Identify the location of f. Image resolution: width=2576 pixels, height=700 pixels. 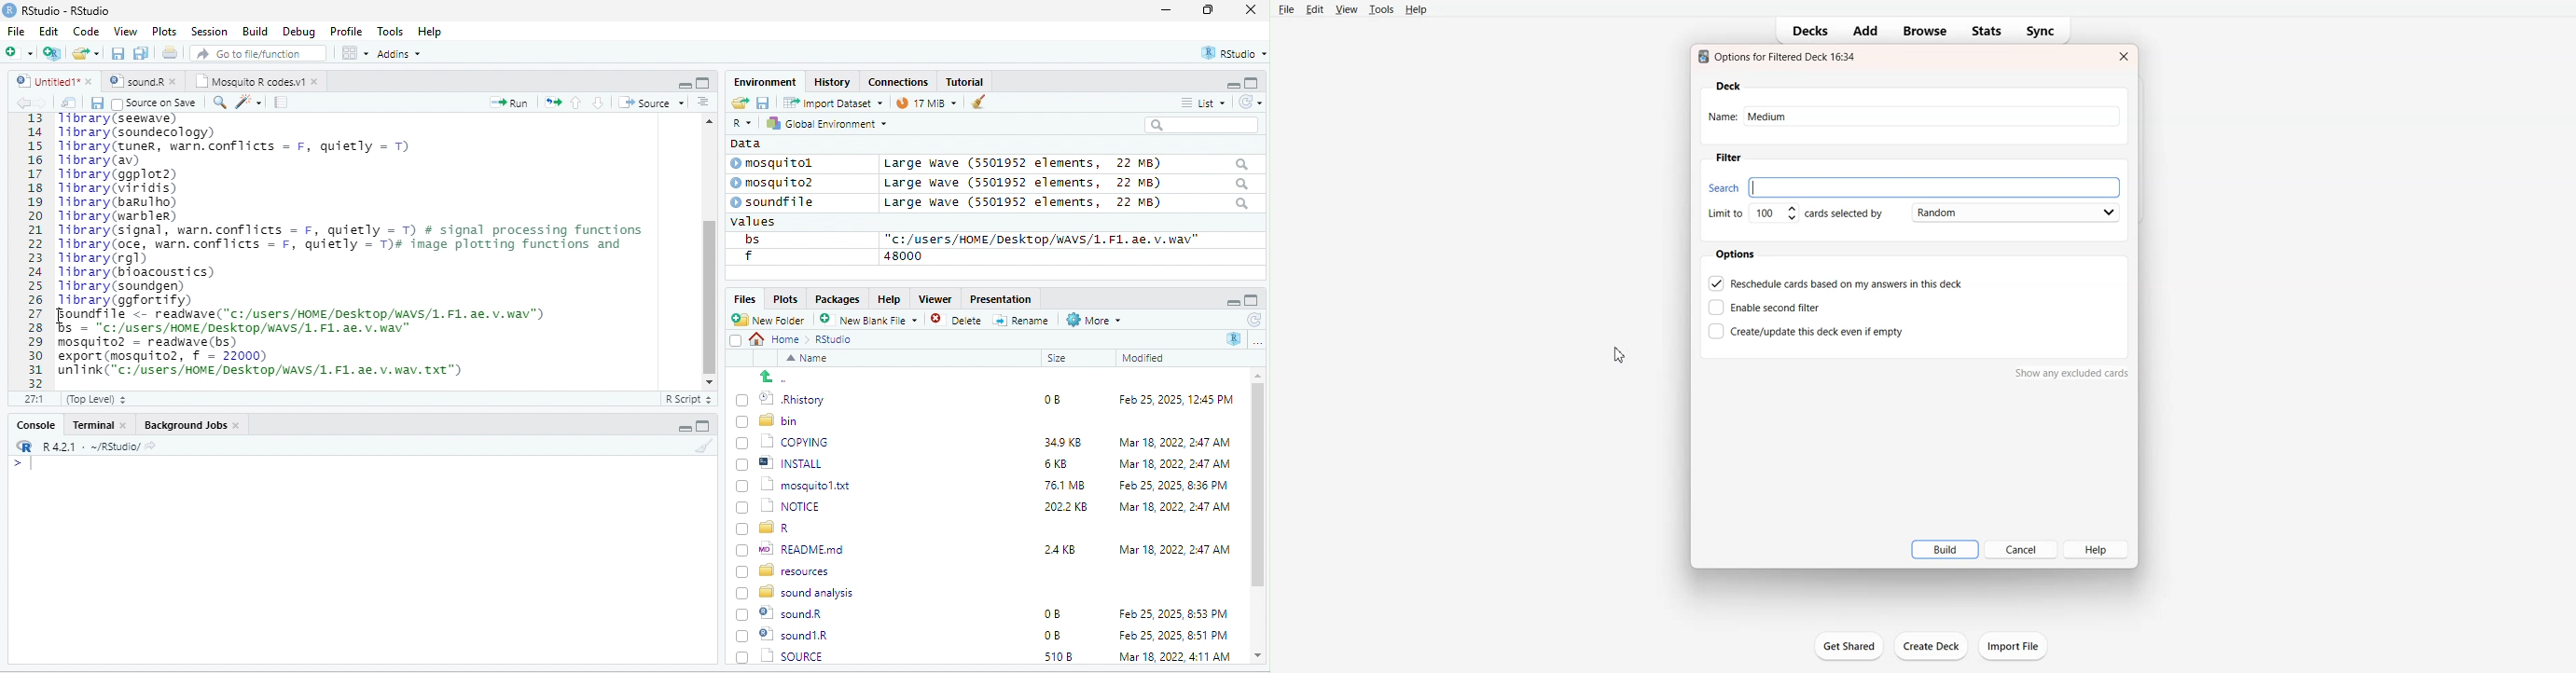
(748, 256).